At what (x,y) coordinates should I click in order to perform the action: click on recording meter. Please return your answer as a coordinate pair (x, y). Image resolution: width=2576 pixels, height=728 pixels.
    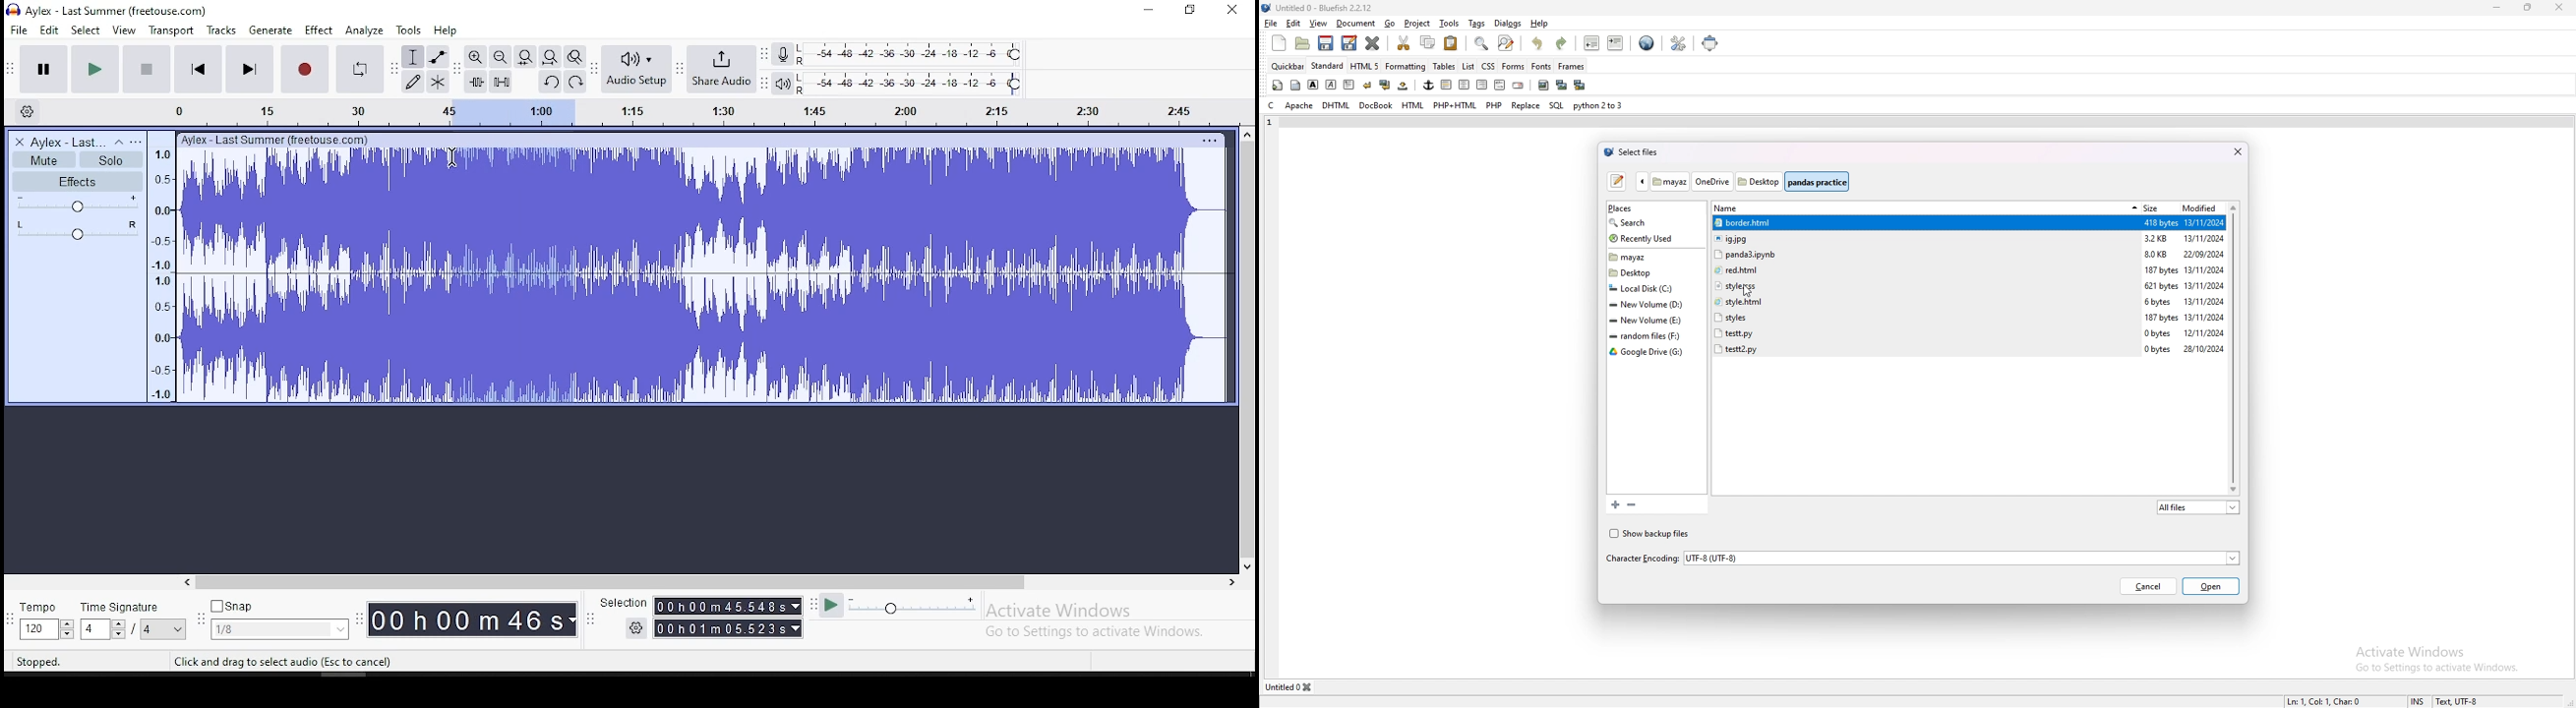
    Looking at the image, I should click on (788, 52).